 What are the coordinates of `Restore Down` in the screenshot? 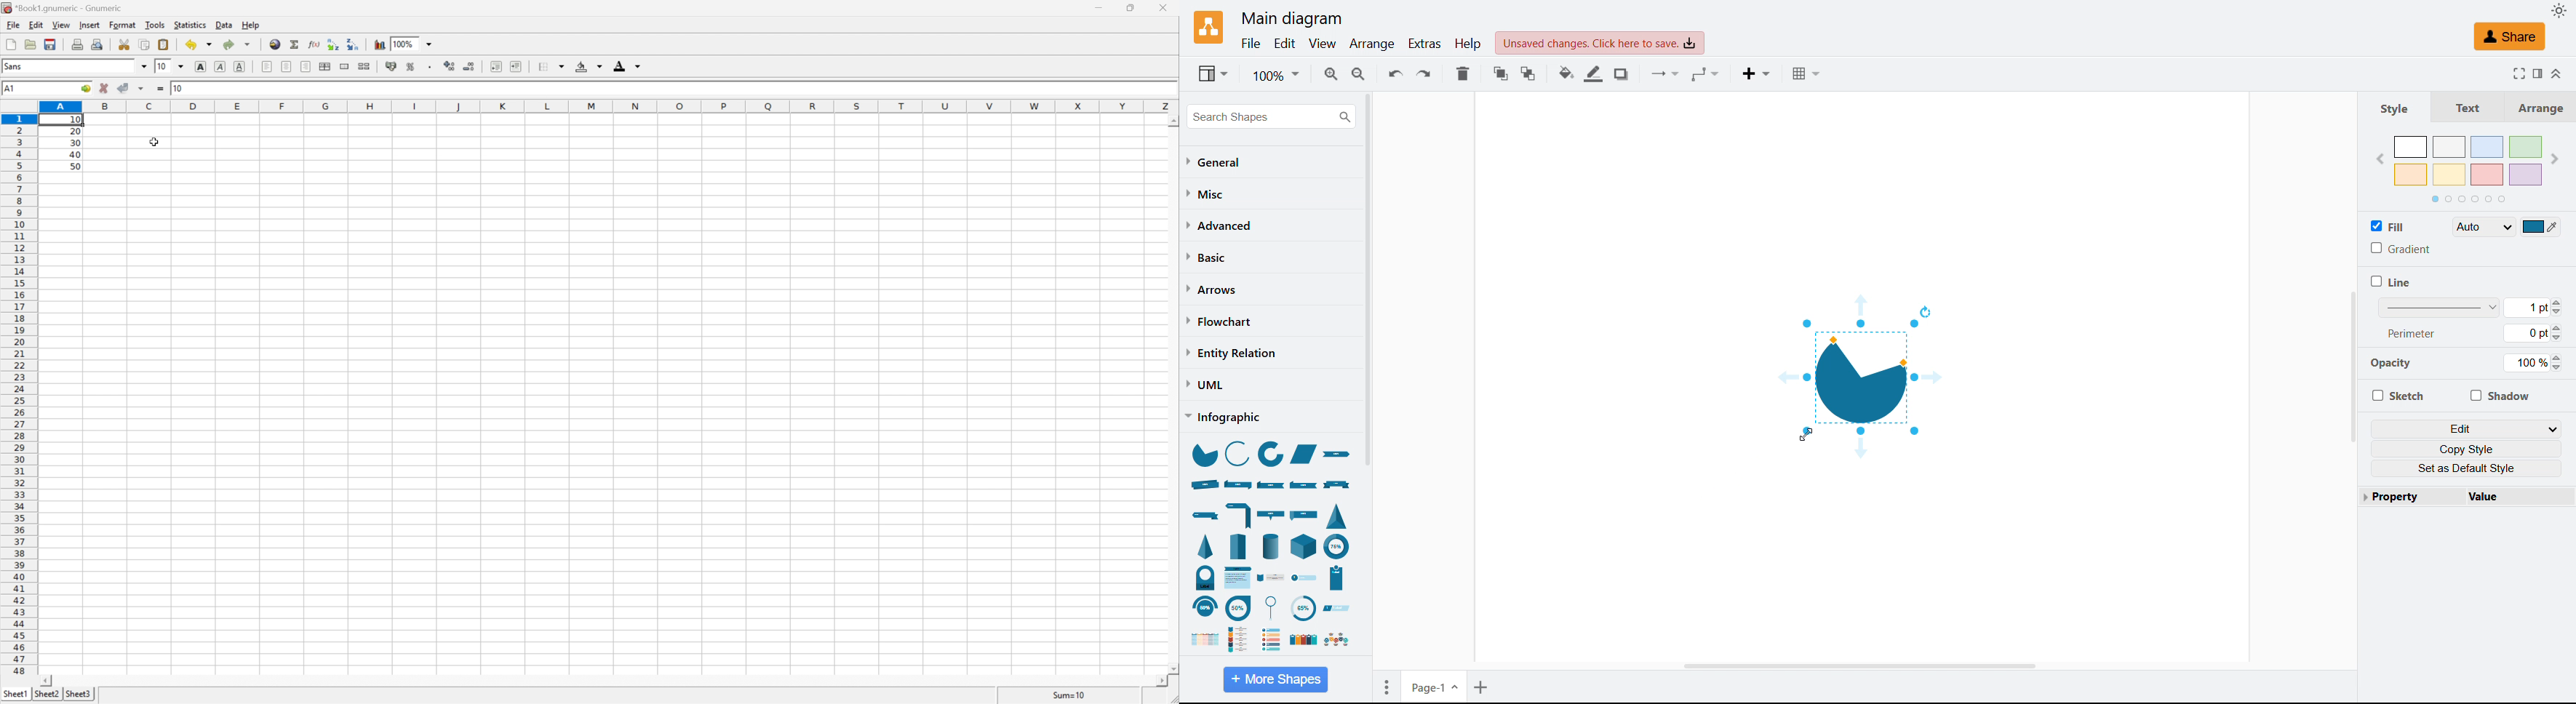 It's located at (1128, 7).